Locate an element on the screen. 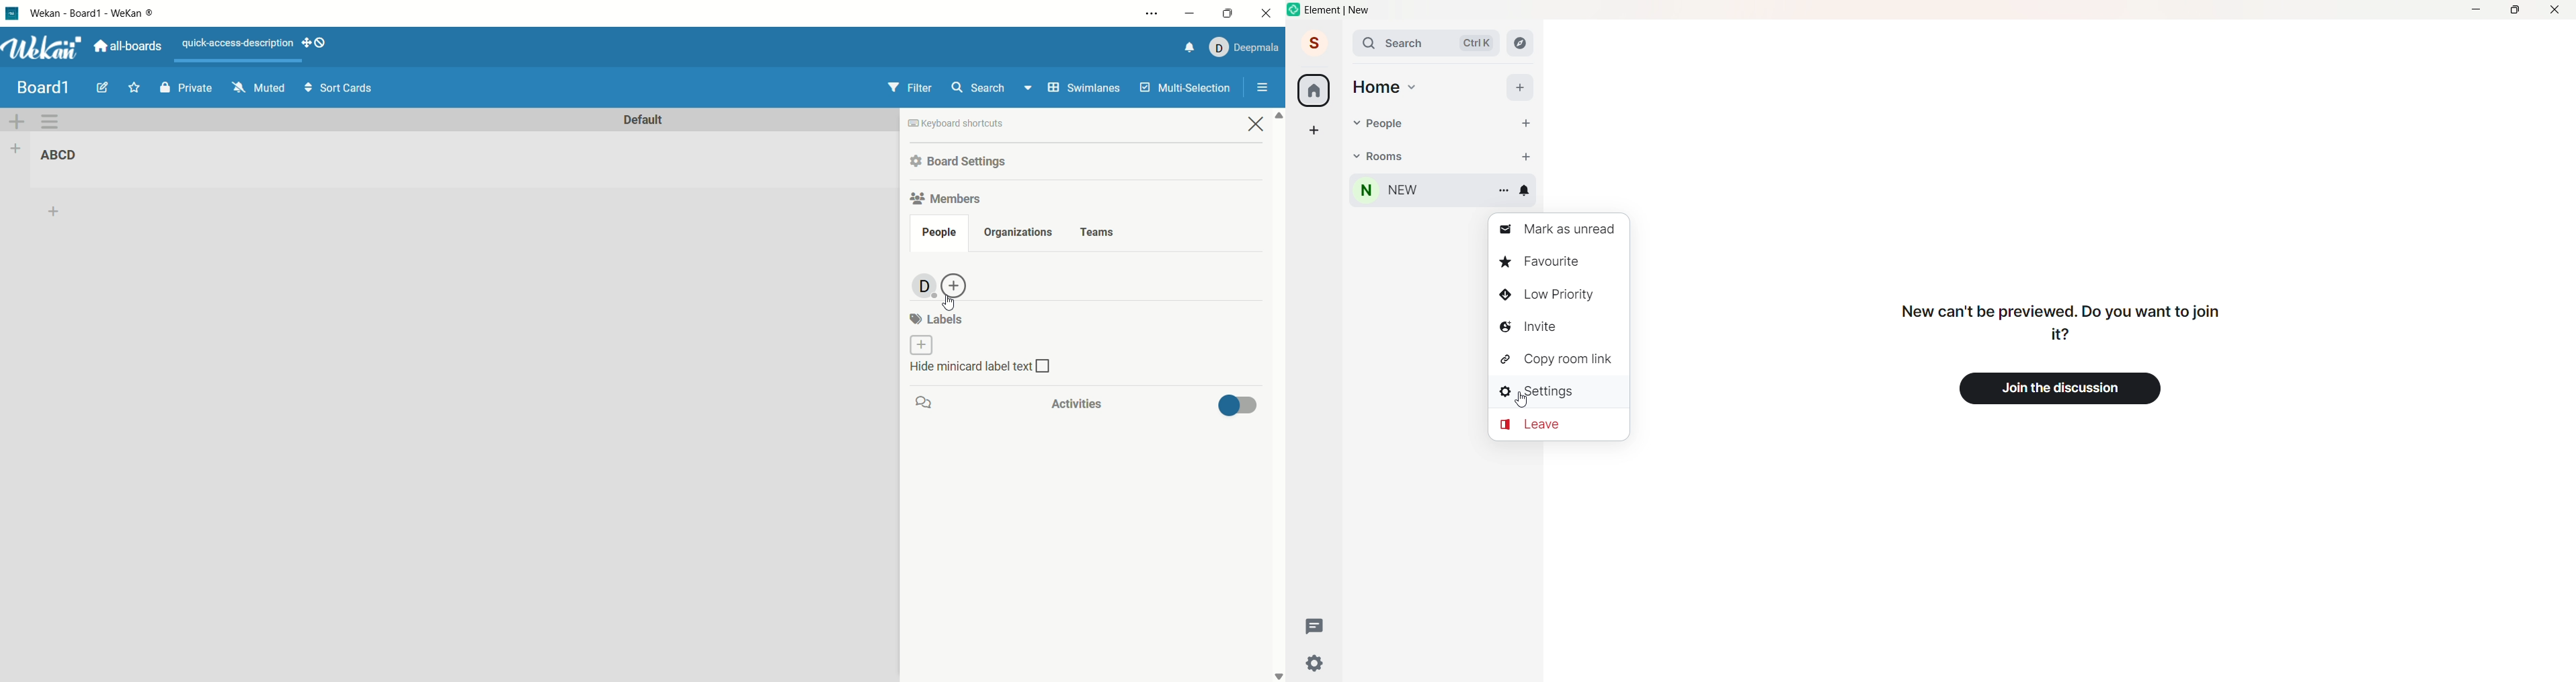  invite is located at coordinates (1536, 326).